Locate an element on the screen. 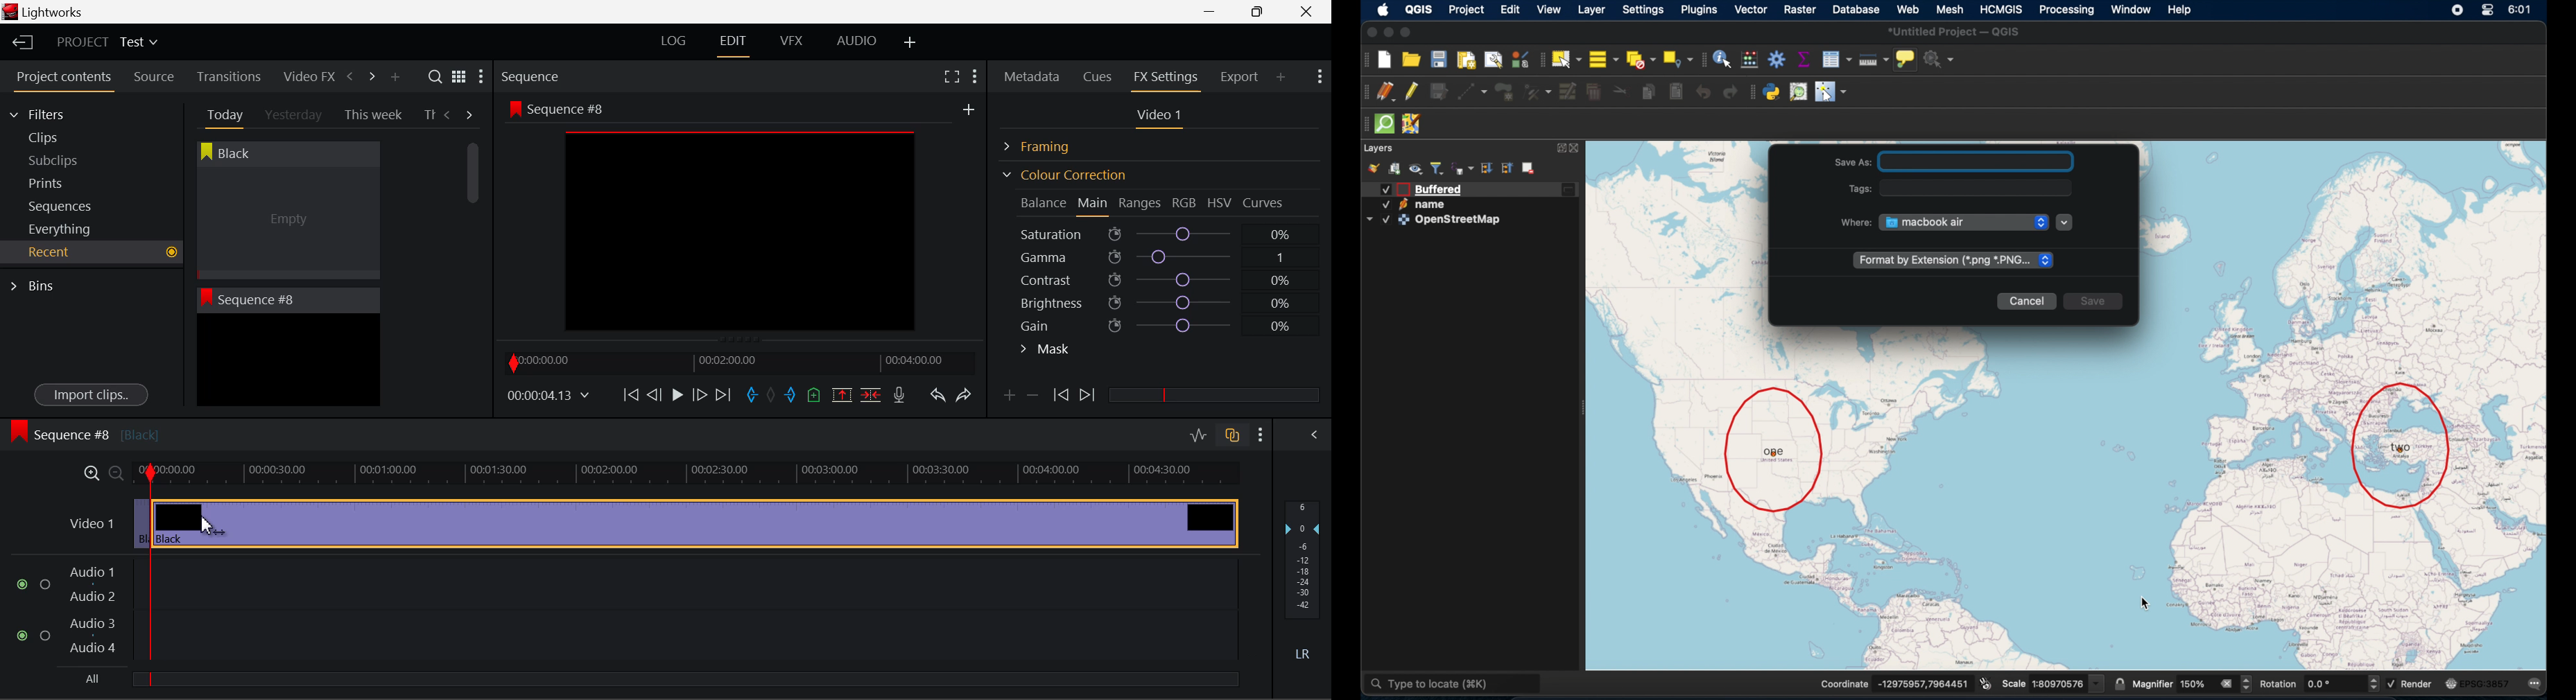  Close is located at coordinates (1309, 12).